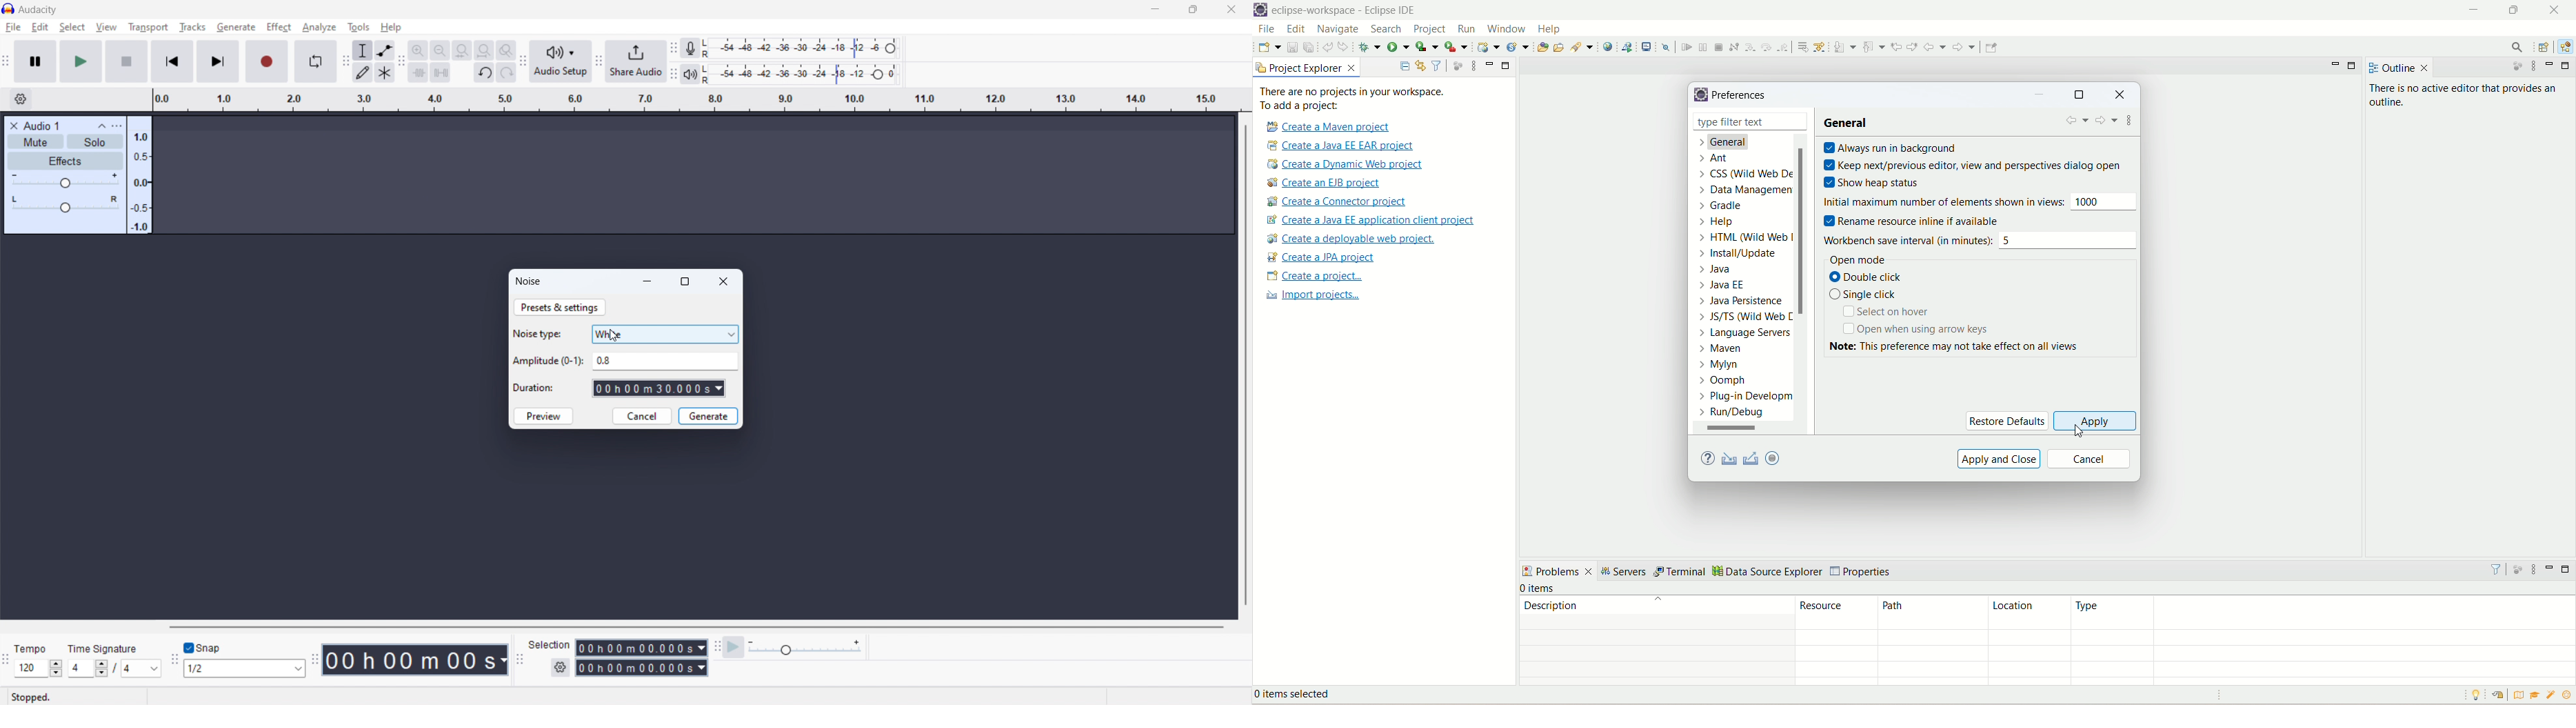 This screenshot has height=728, width=2576. I want to click on file, so click(13, 27).